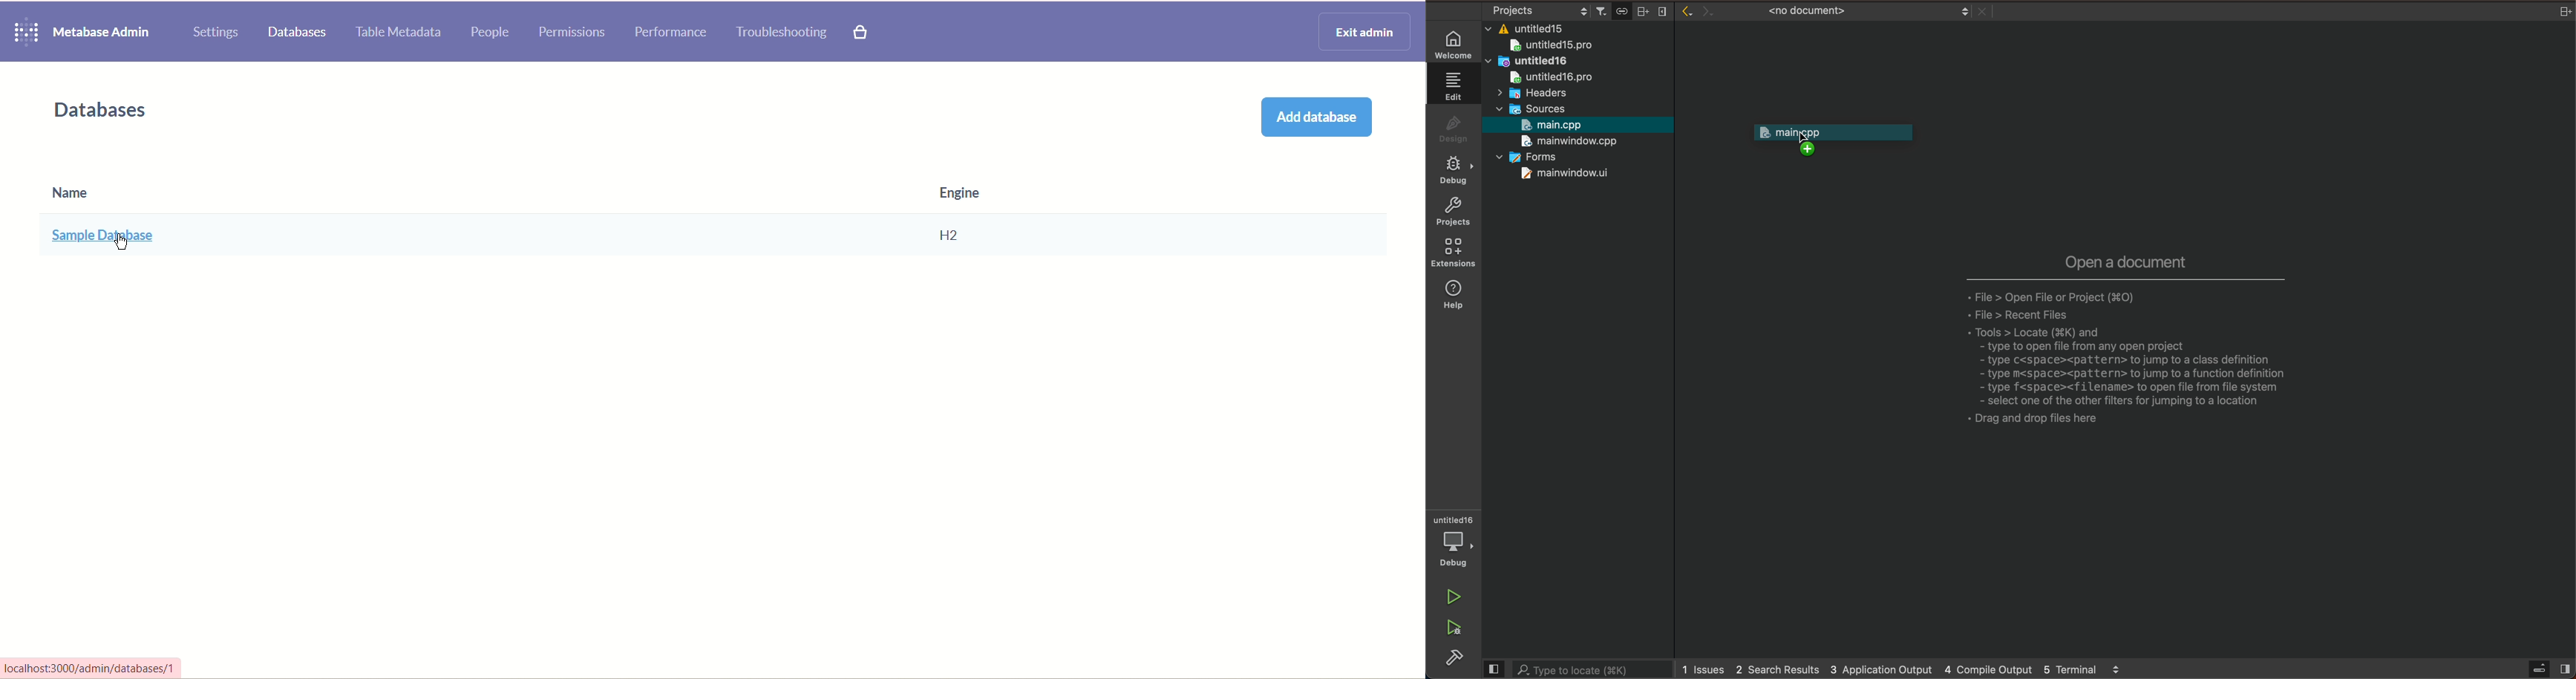 The width and height of the screenshot is (2576, 700). I want to click on run and debug, so click(1449, 626).